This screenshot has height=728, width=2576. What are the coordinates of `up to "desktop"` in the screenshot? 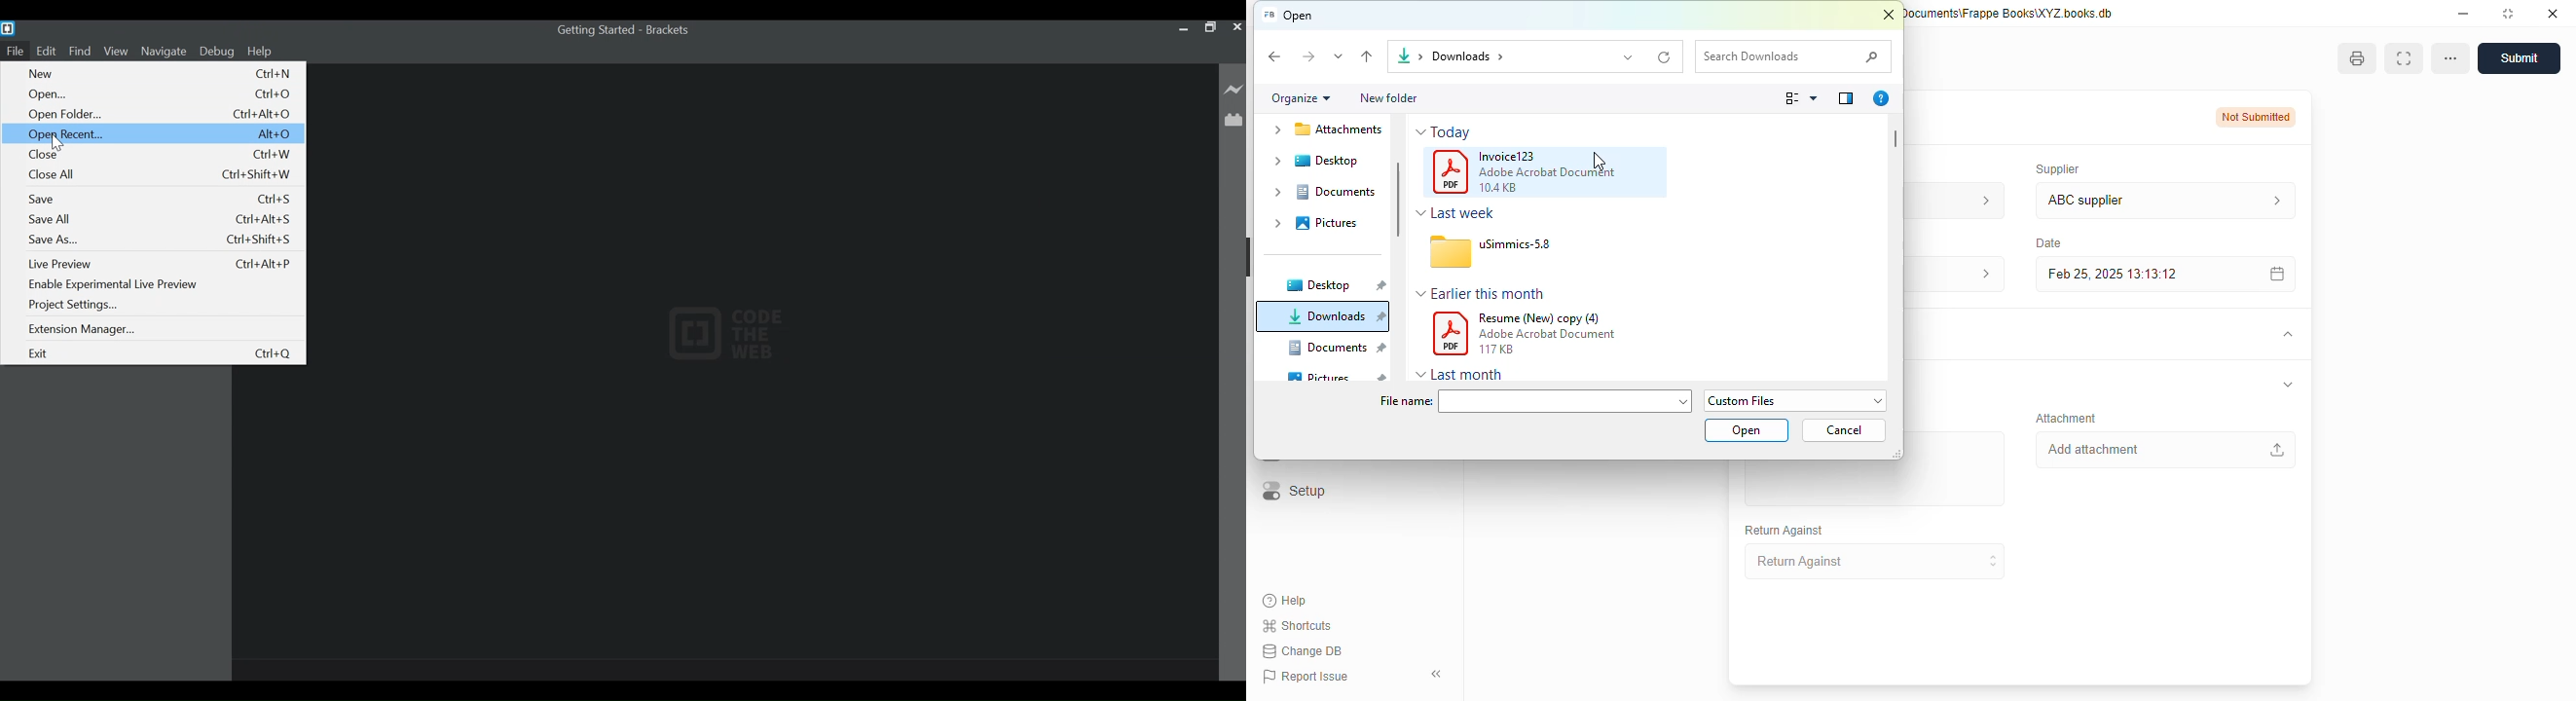 It's located at (1368, 57).